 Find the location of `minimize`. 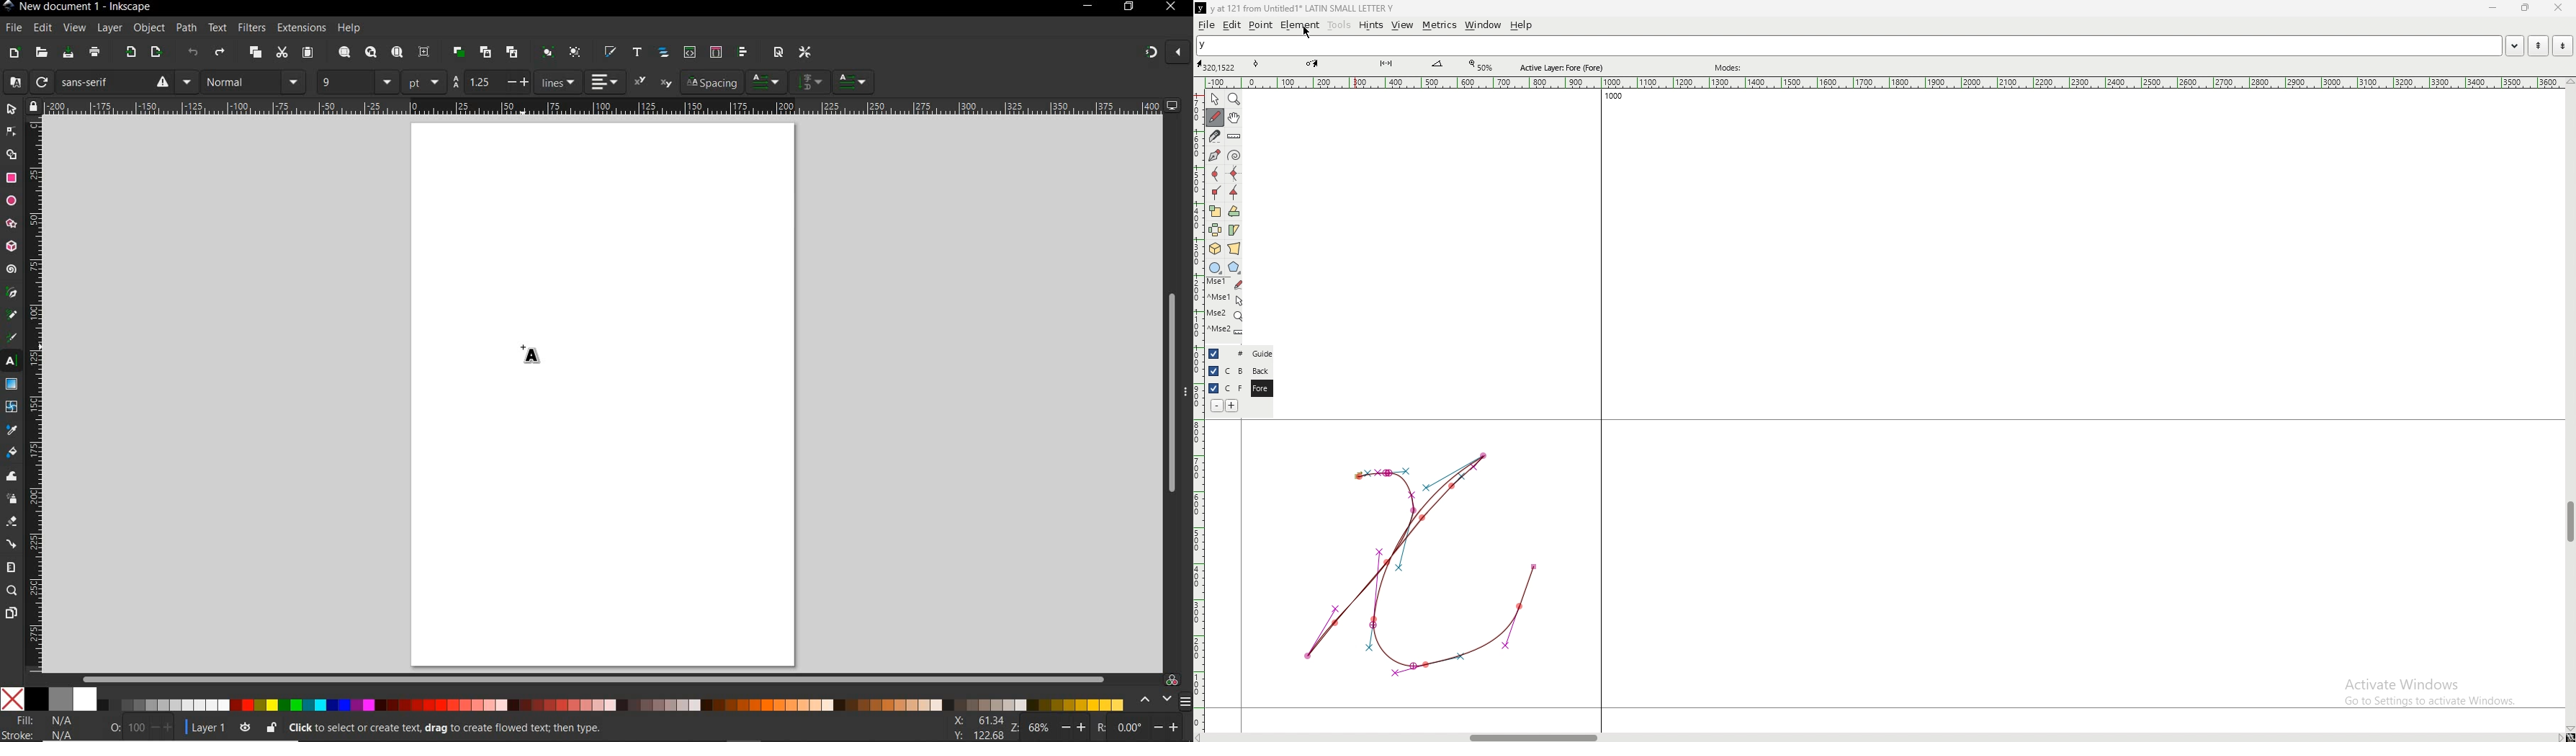

minimize is located at coordinates (2495, 9).